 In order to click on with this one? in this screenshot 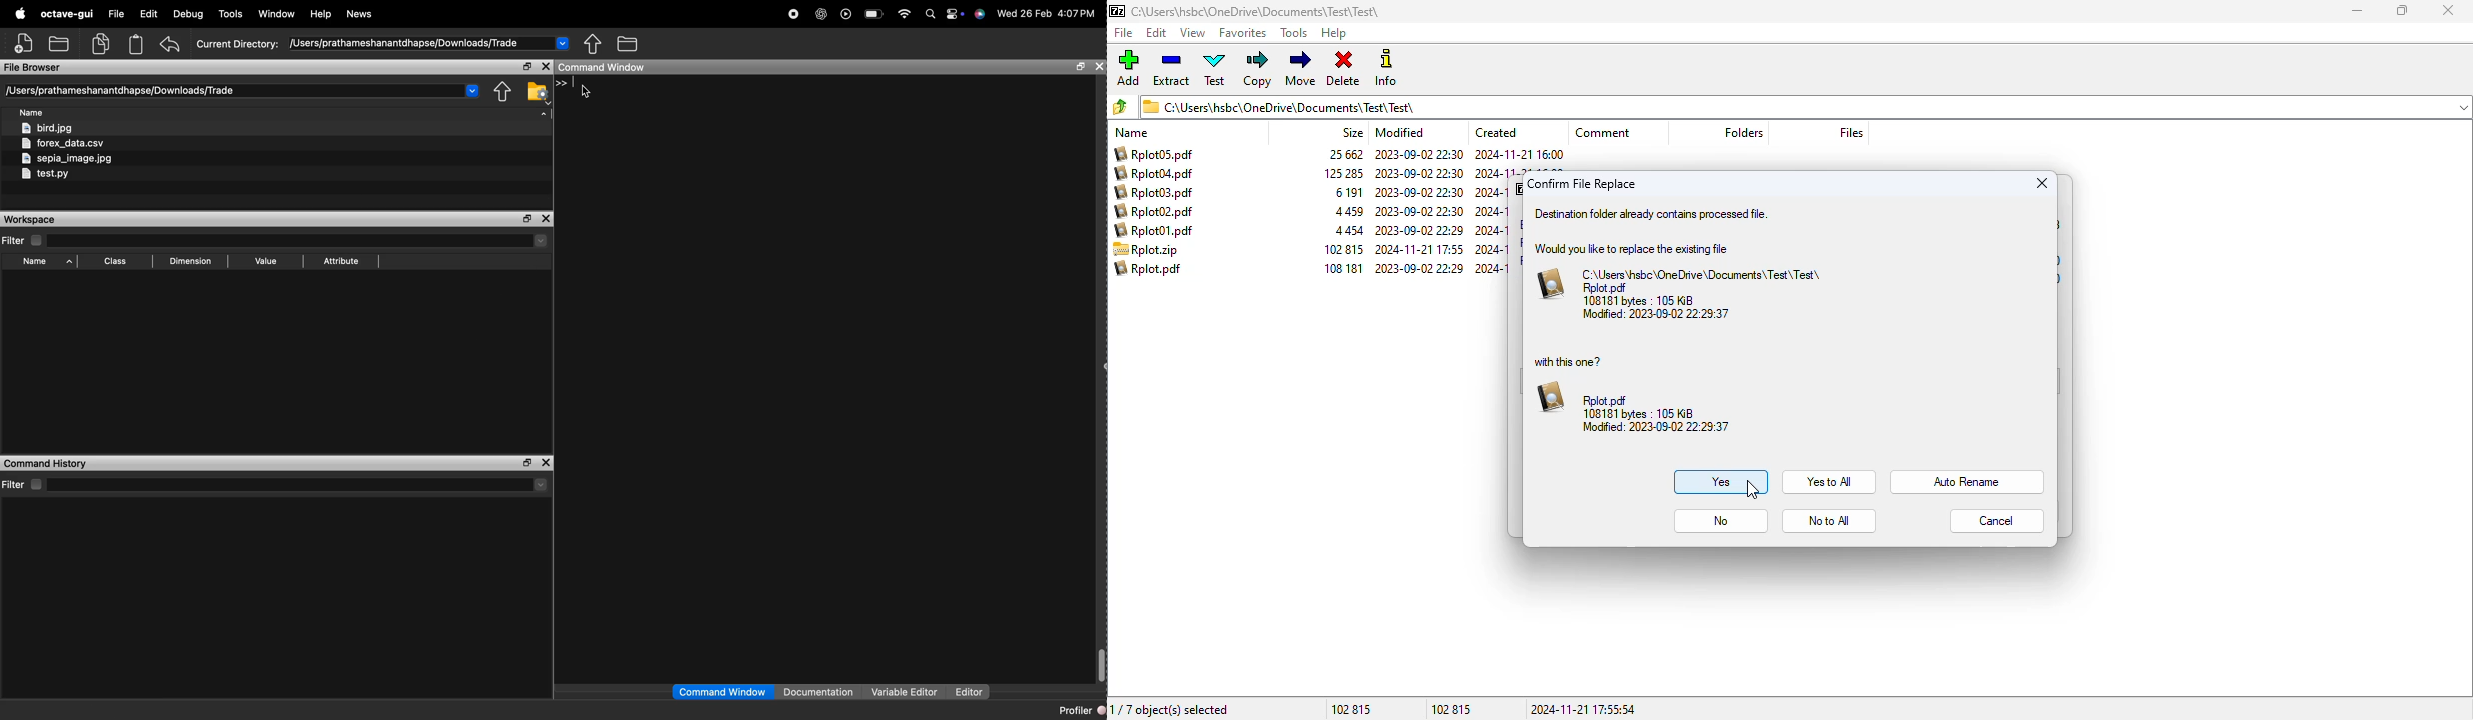, I will do `click(1572, 361)`.